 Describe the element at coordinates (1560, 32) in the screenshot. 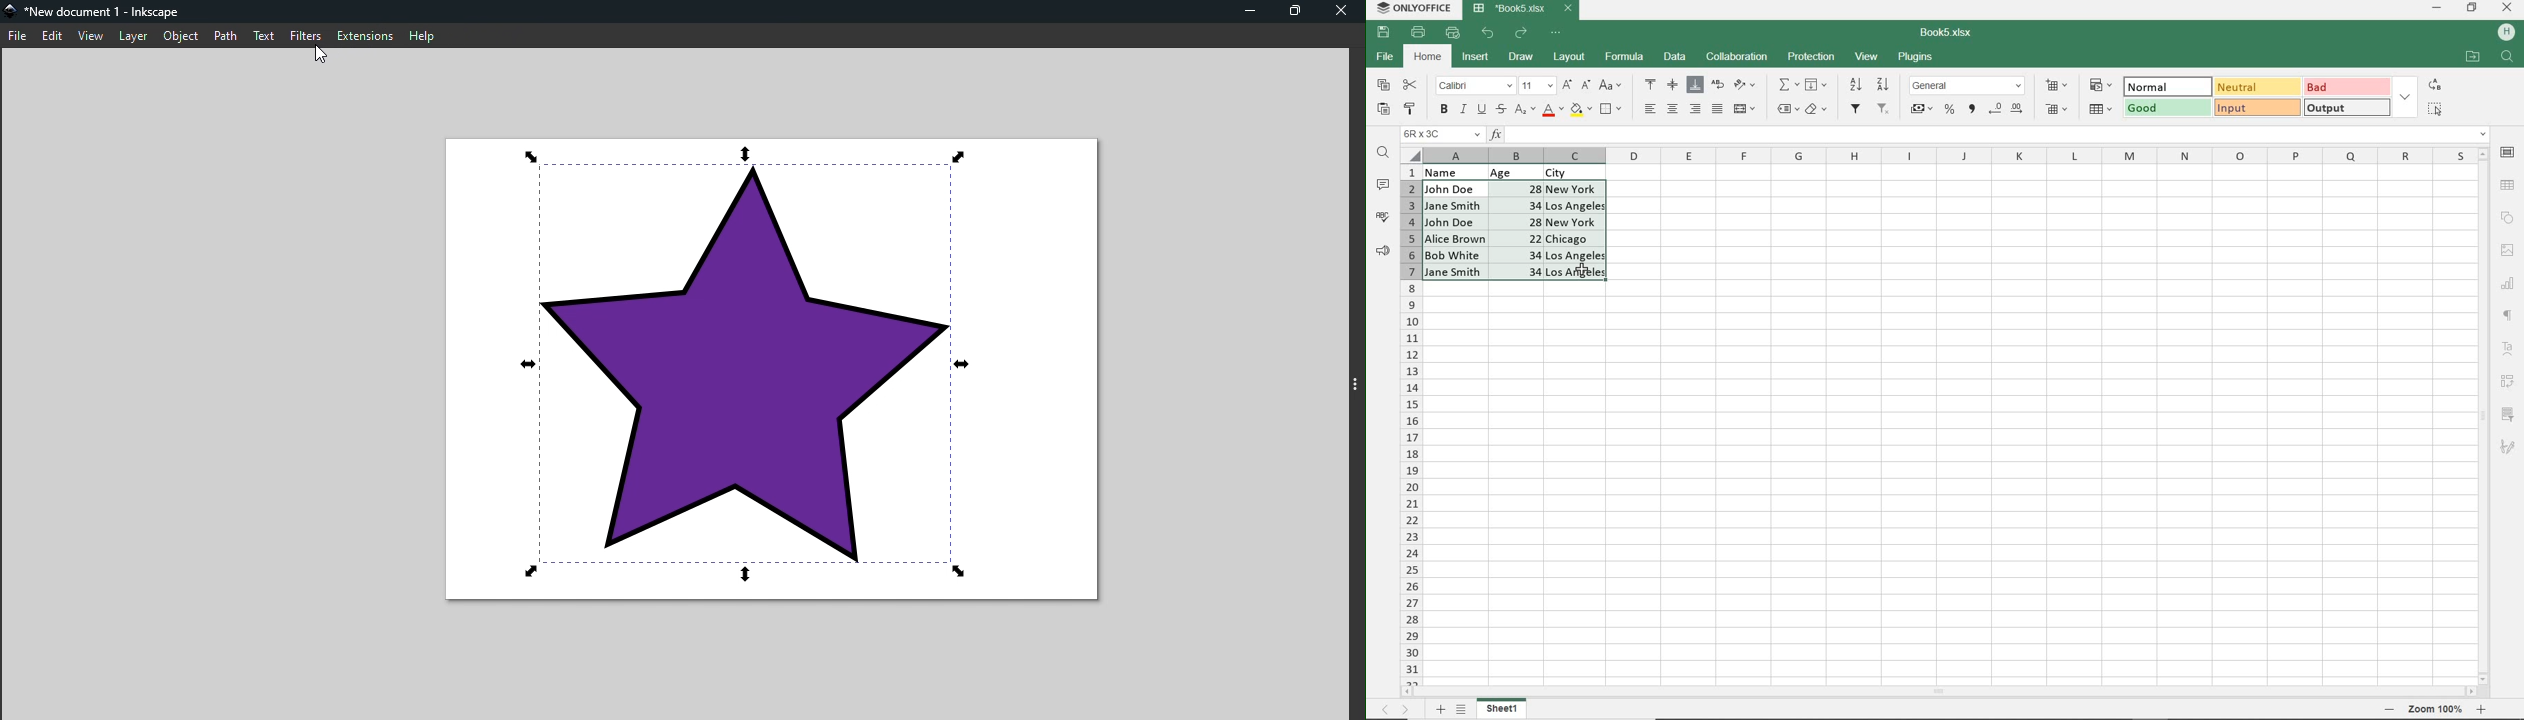

I see `CUSTOMIZE QUICK ACCESS TOOLBAR` at that location.